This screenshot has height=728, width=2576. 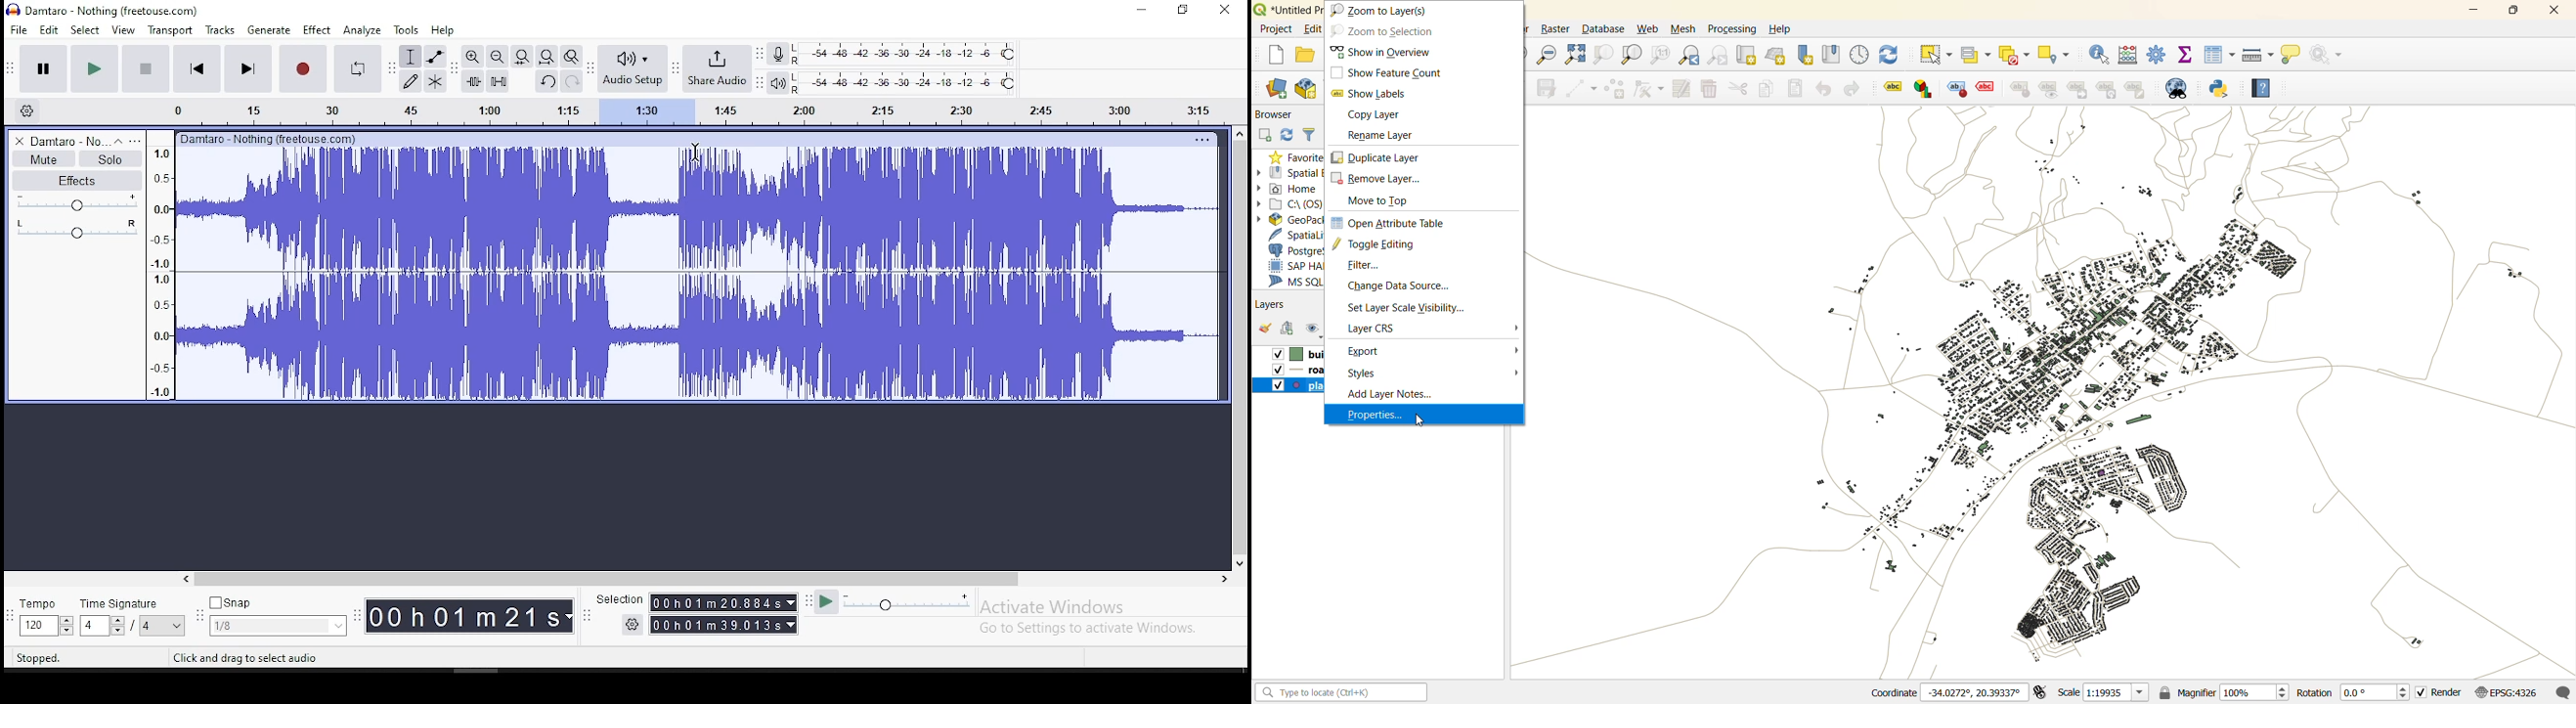 What do you see at coordinates (2015, 55) in the screenshot?
I see `deselect value` at bounding box center [2015, 55].